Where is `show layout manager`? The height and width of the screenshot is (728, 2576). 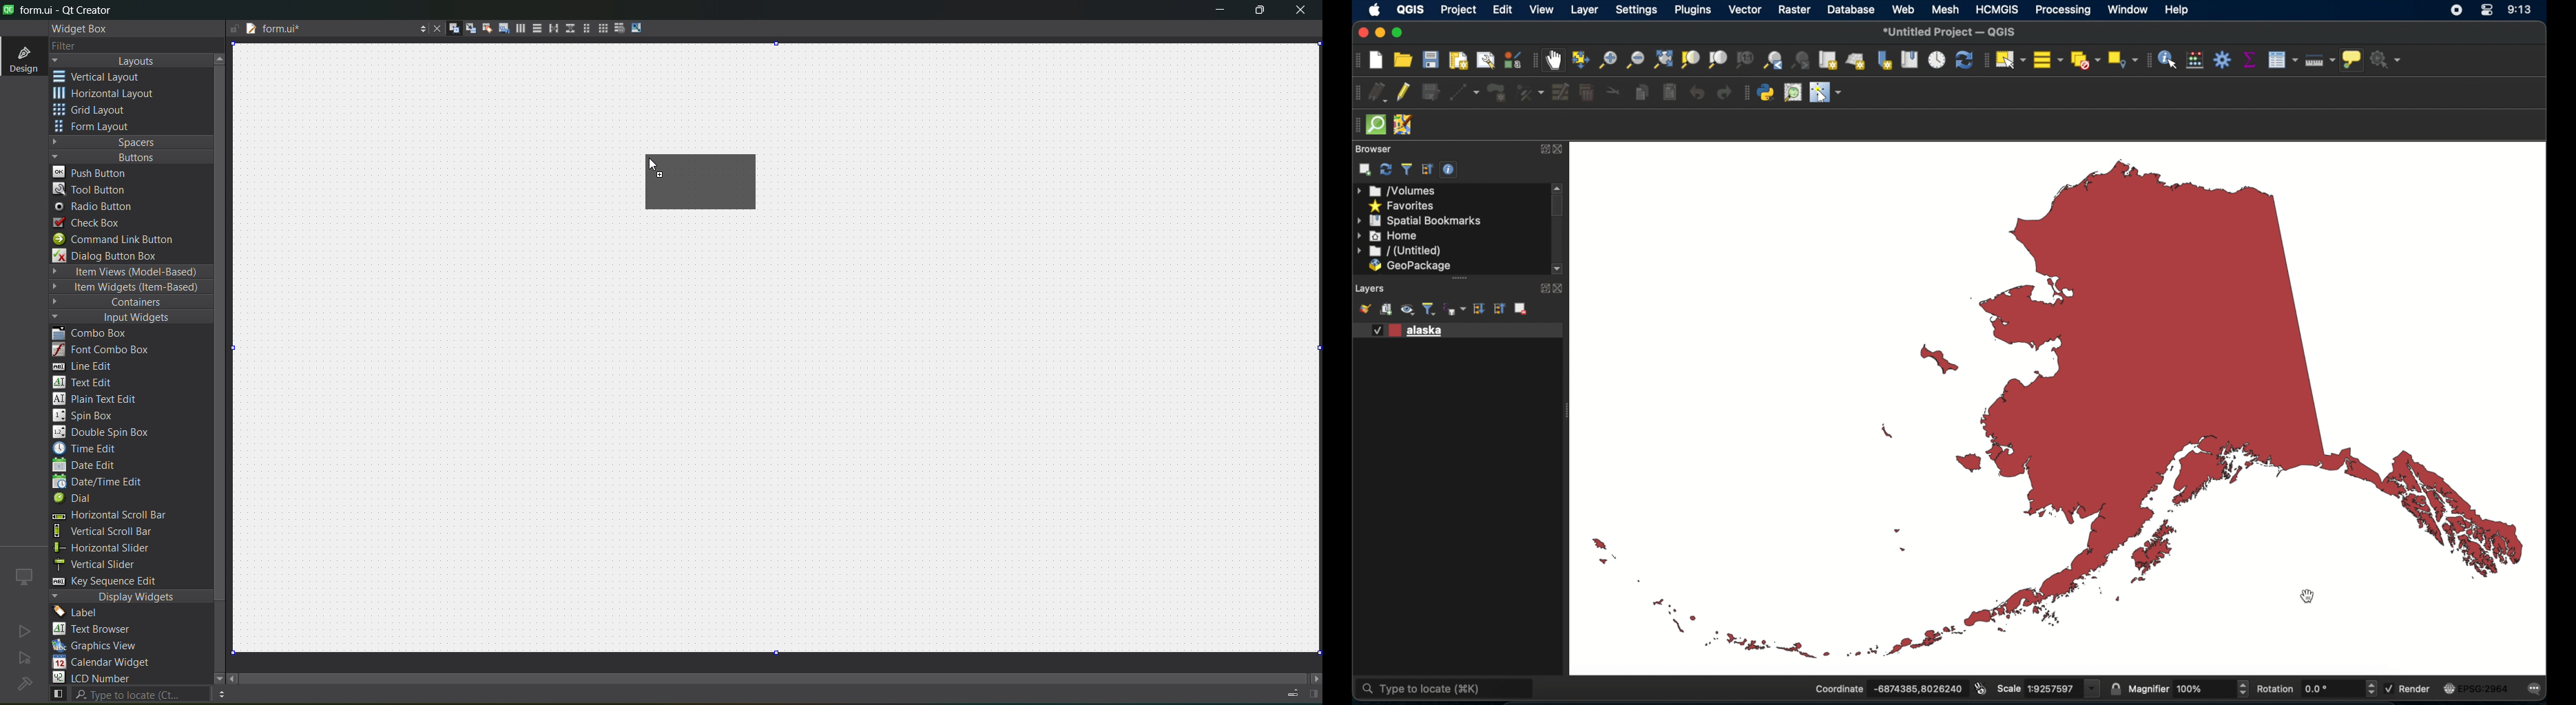
show layout manager is located at coordinates (1484, 59).